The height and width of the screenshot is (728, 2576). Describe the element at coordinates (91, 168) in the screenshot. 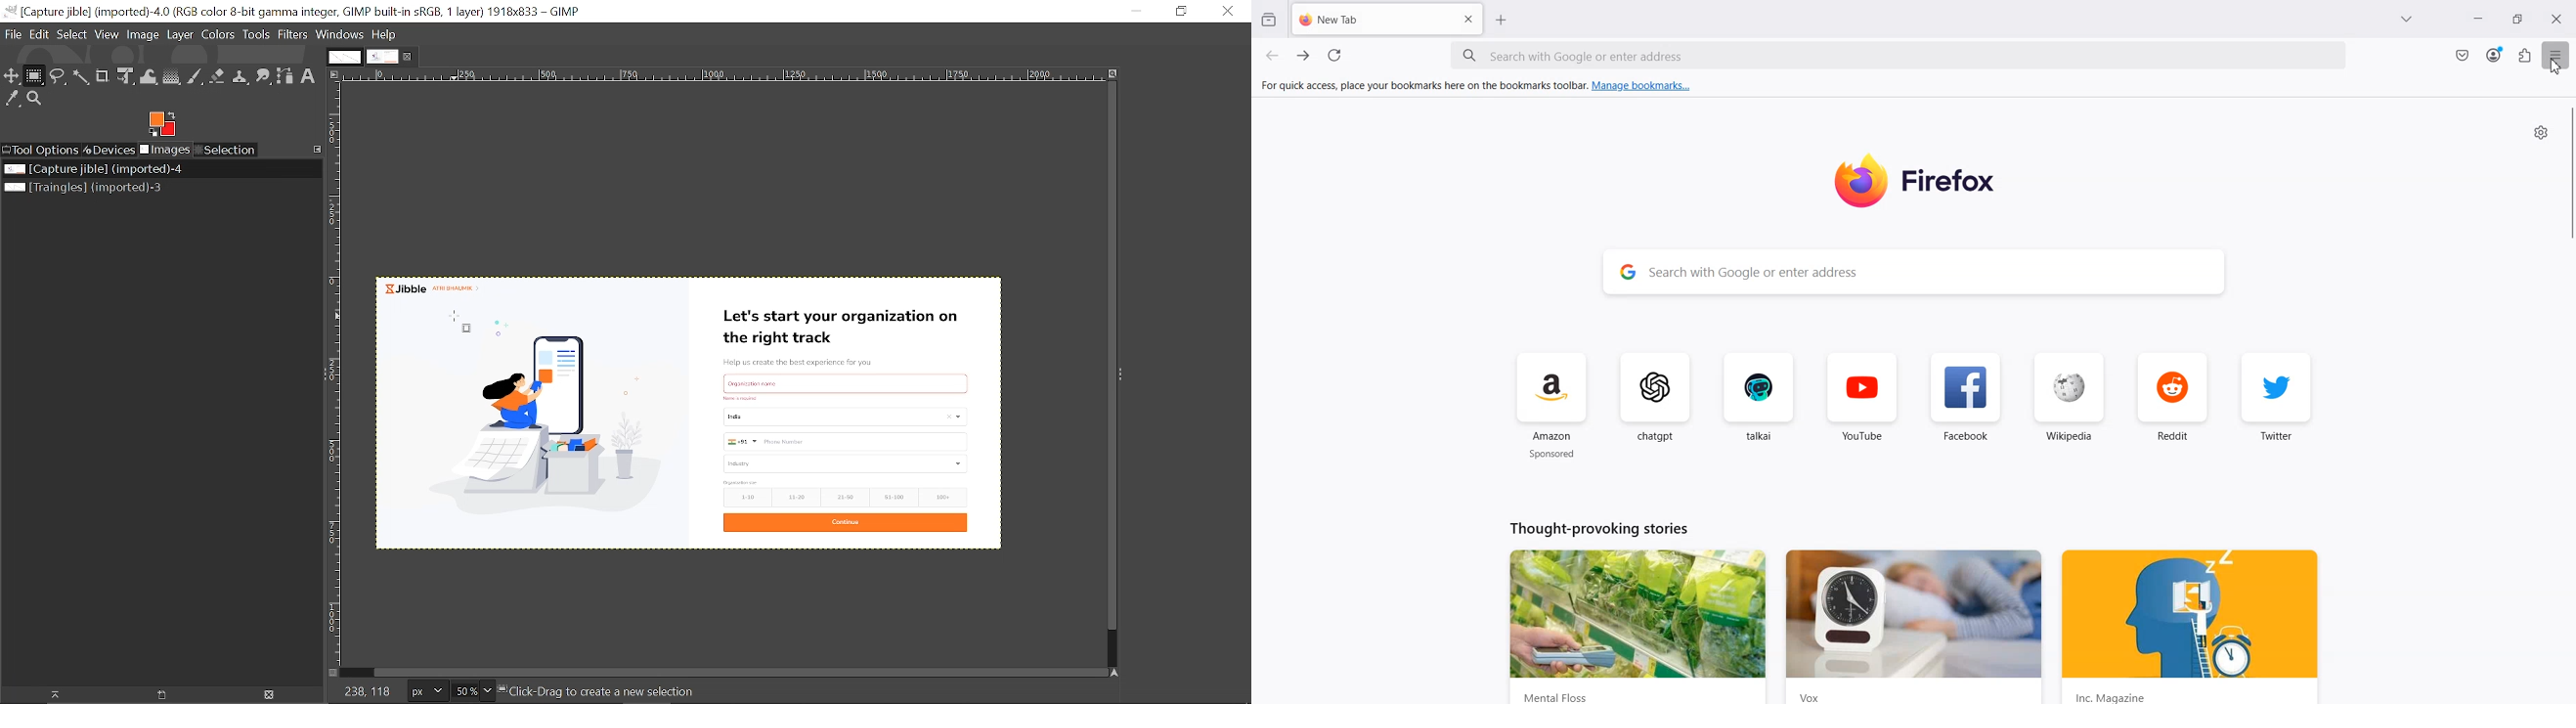

I see `Current image file` at that location.